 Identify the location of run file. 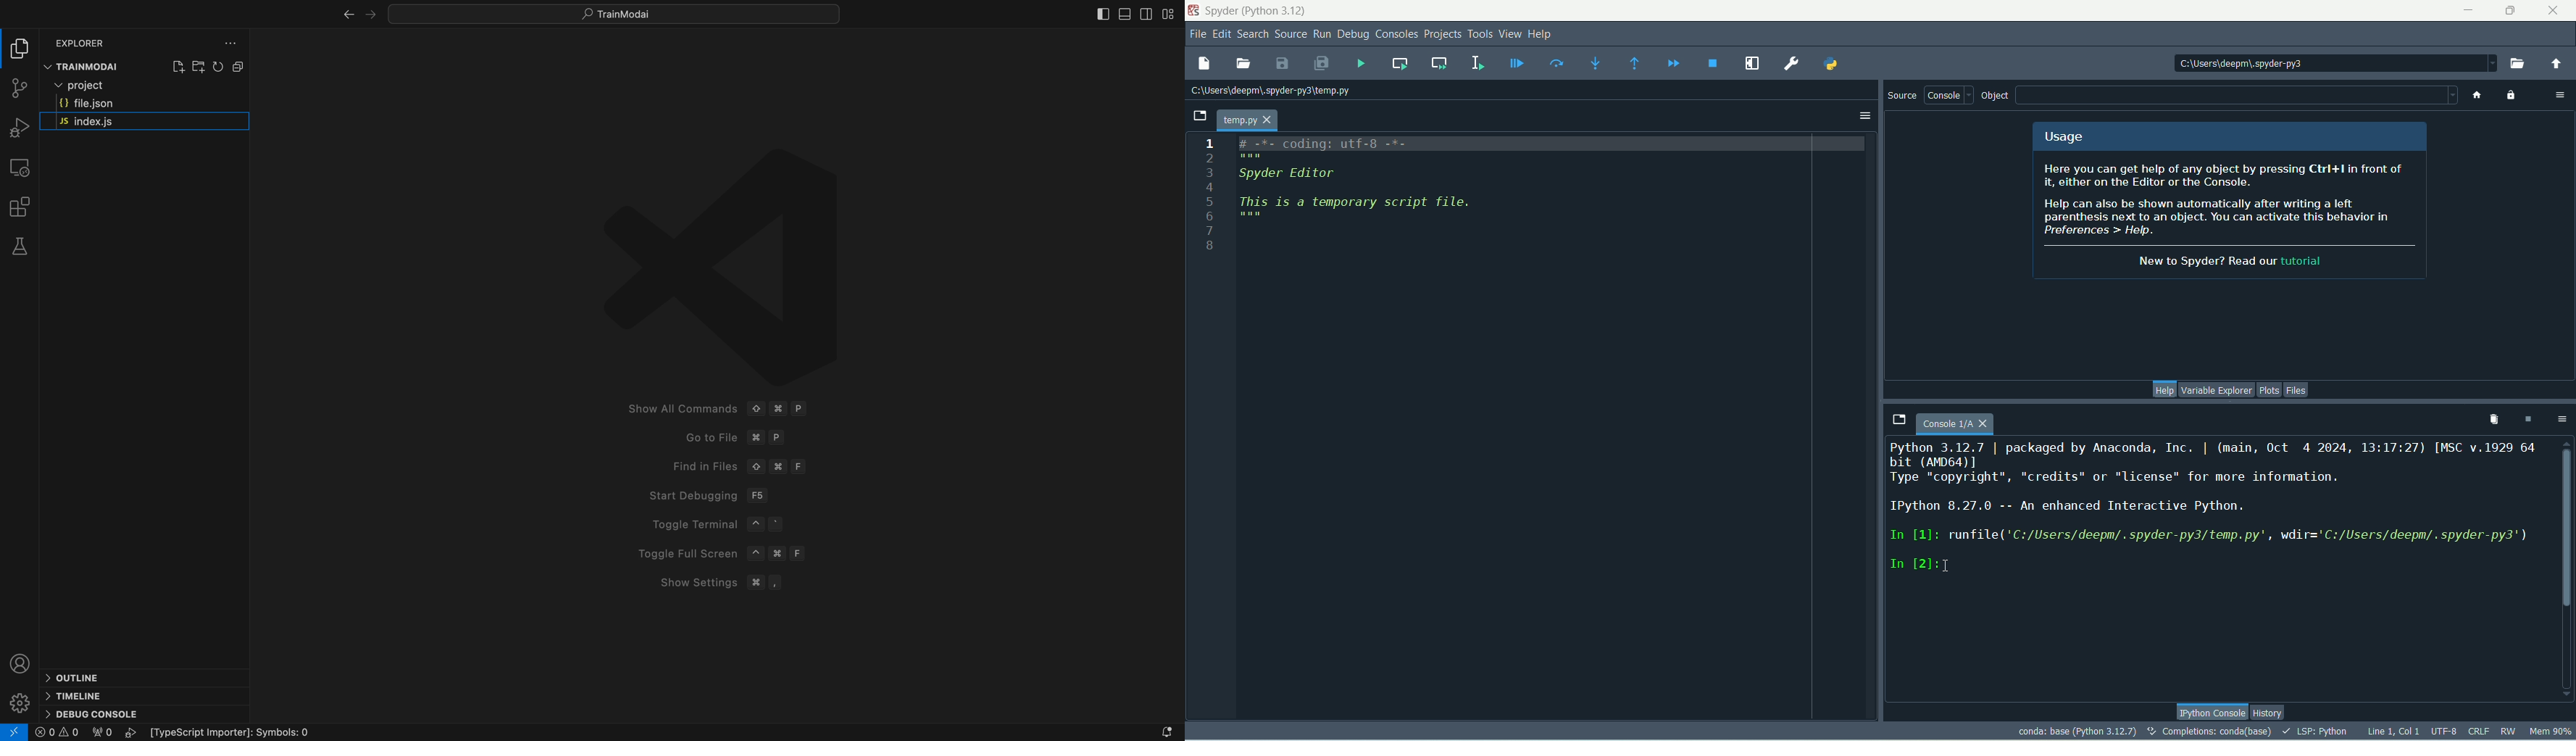
(1361, 65).